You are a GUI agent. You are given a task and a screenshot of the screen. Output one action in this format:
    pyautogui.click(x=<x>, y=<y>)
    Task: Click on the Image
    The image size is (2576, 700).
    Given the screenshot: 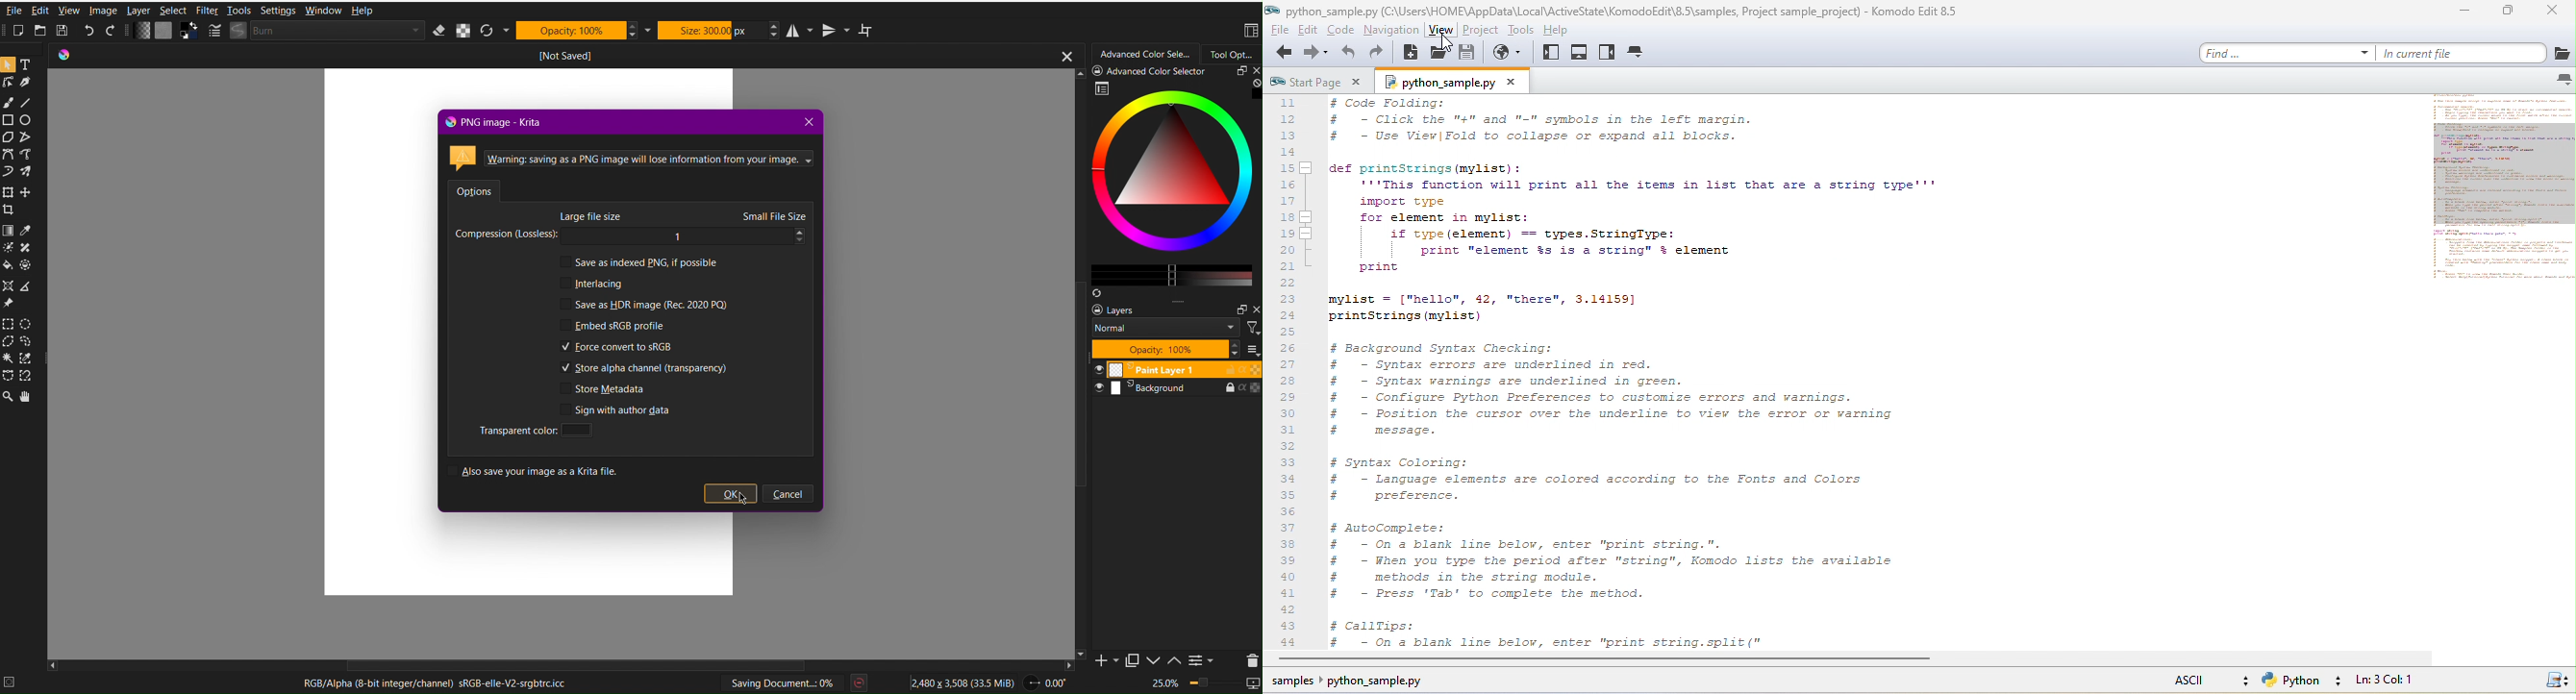 What is the action you would take?
    pyautogui.click(x=102, y=10)
    